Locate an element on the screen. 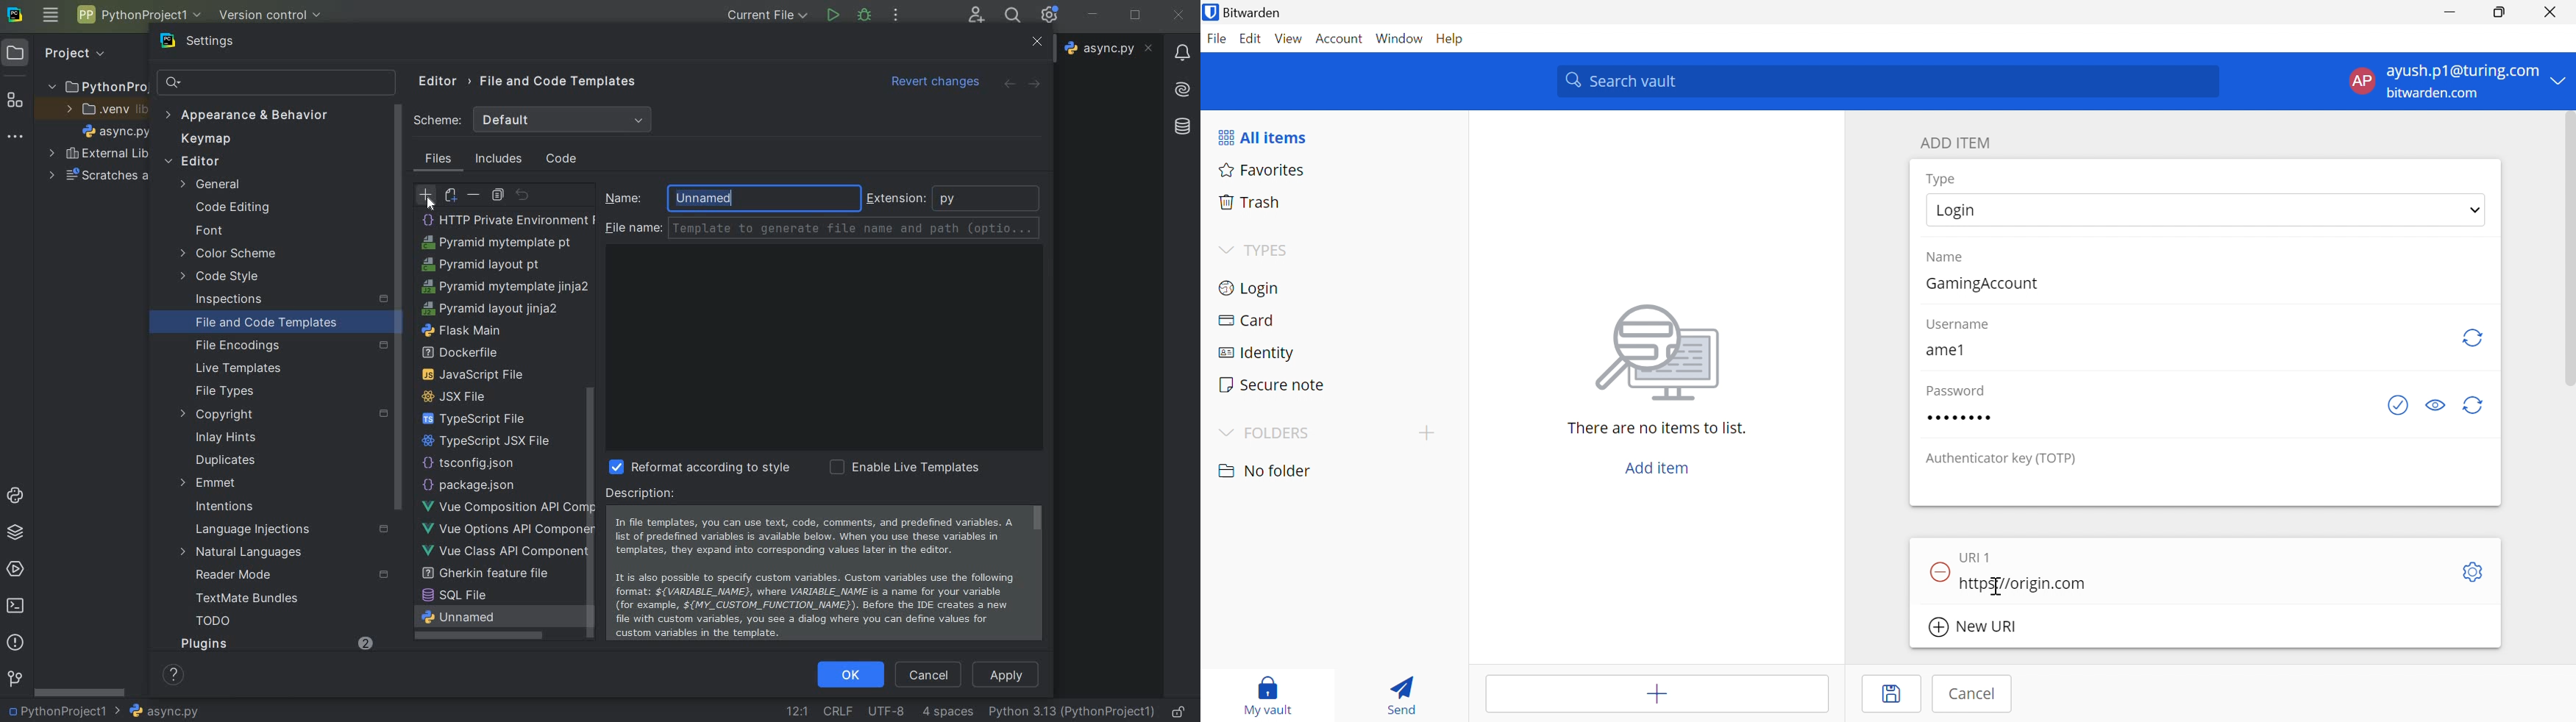  Window is located at coordinates (1399, 39).